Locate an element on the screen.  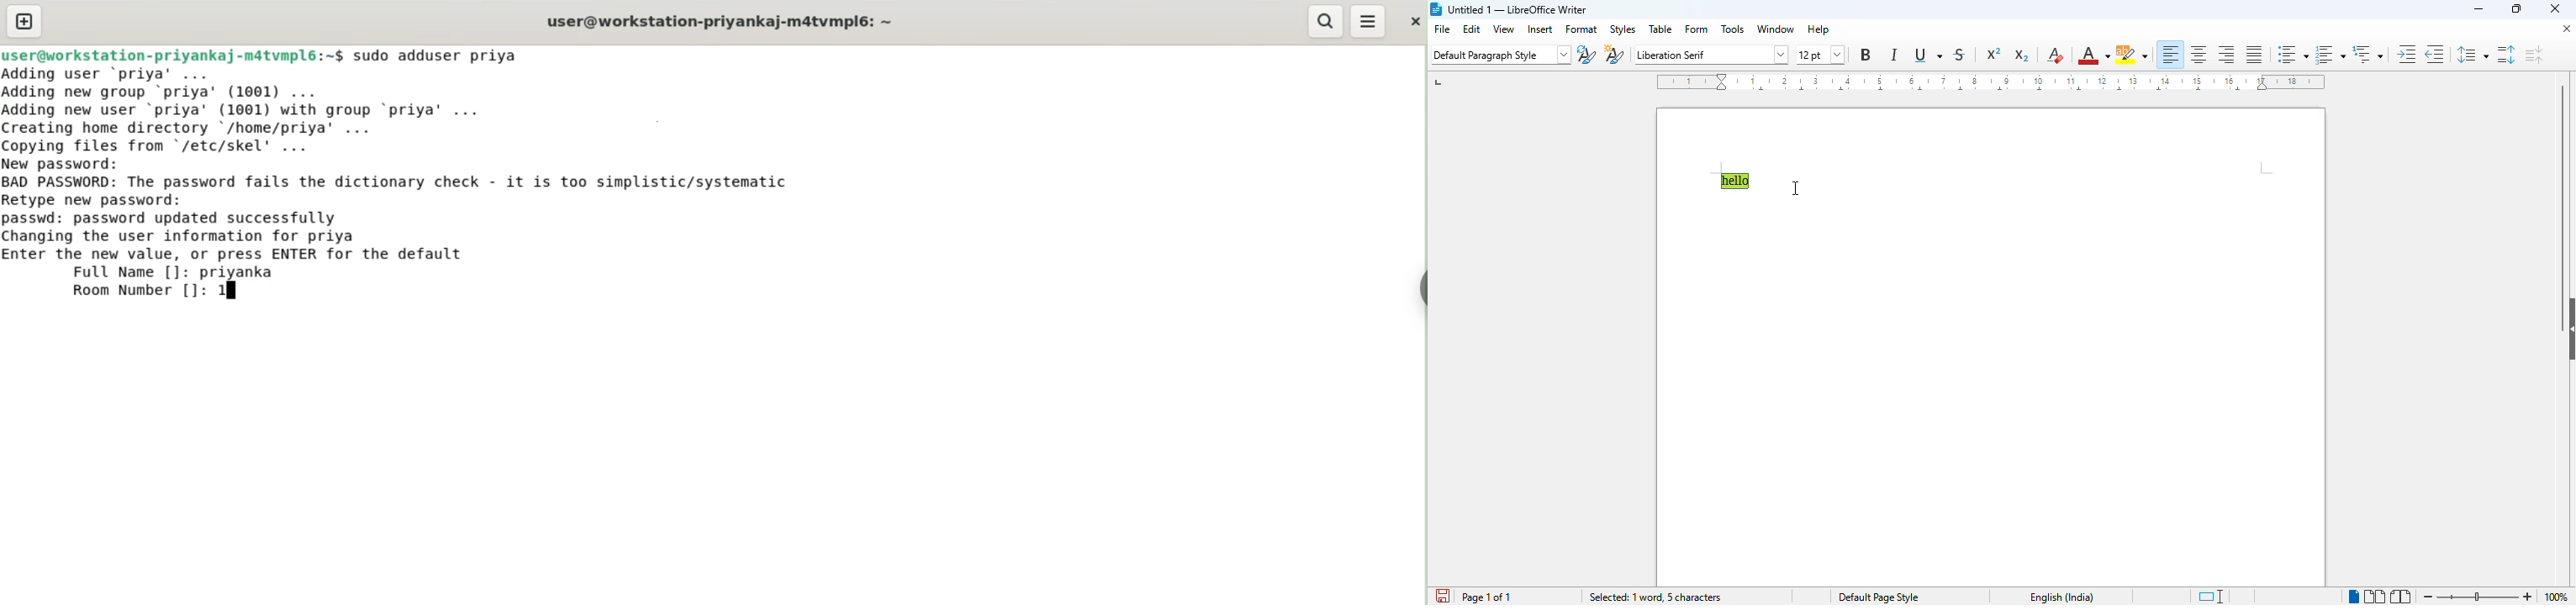
window is located at coordinates (1776, 29).